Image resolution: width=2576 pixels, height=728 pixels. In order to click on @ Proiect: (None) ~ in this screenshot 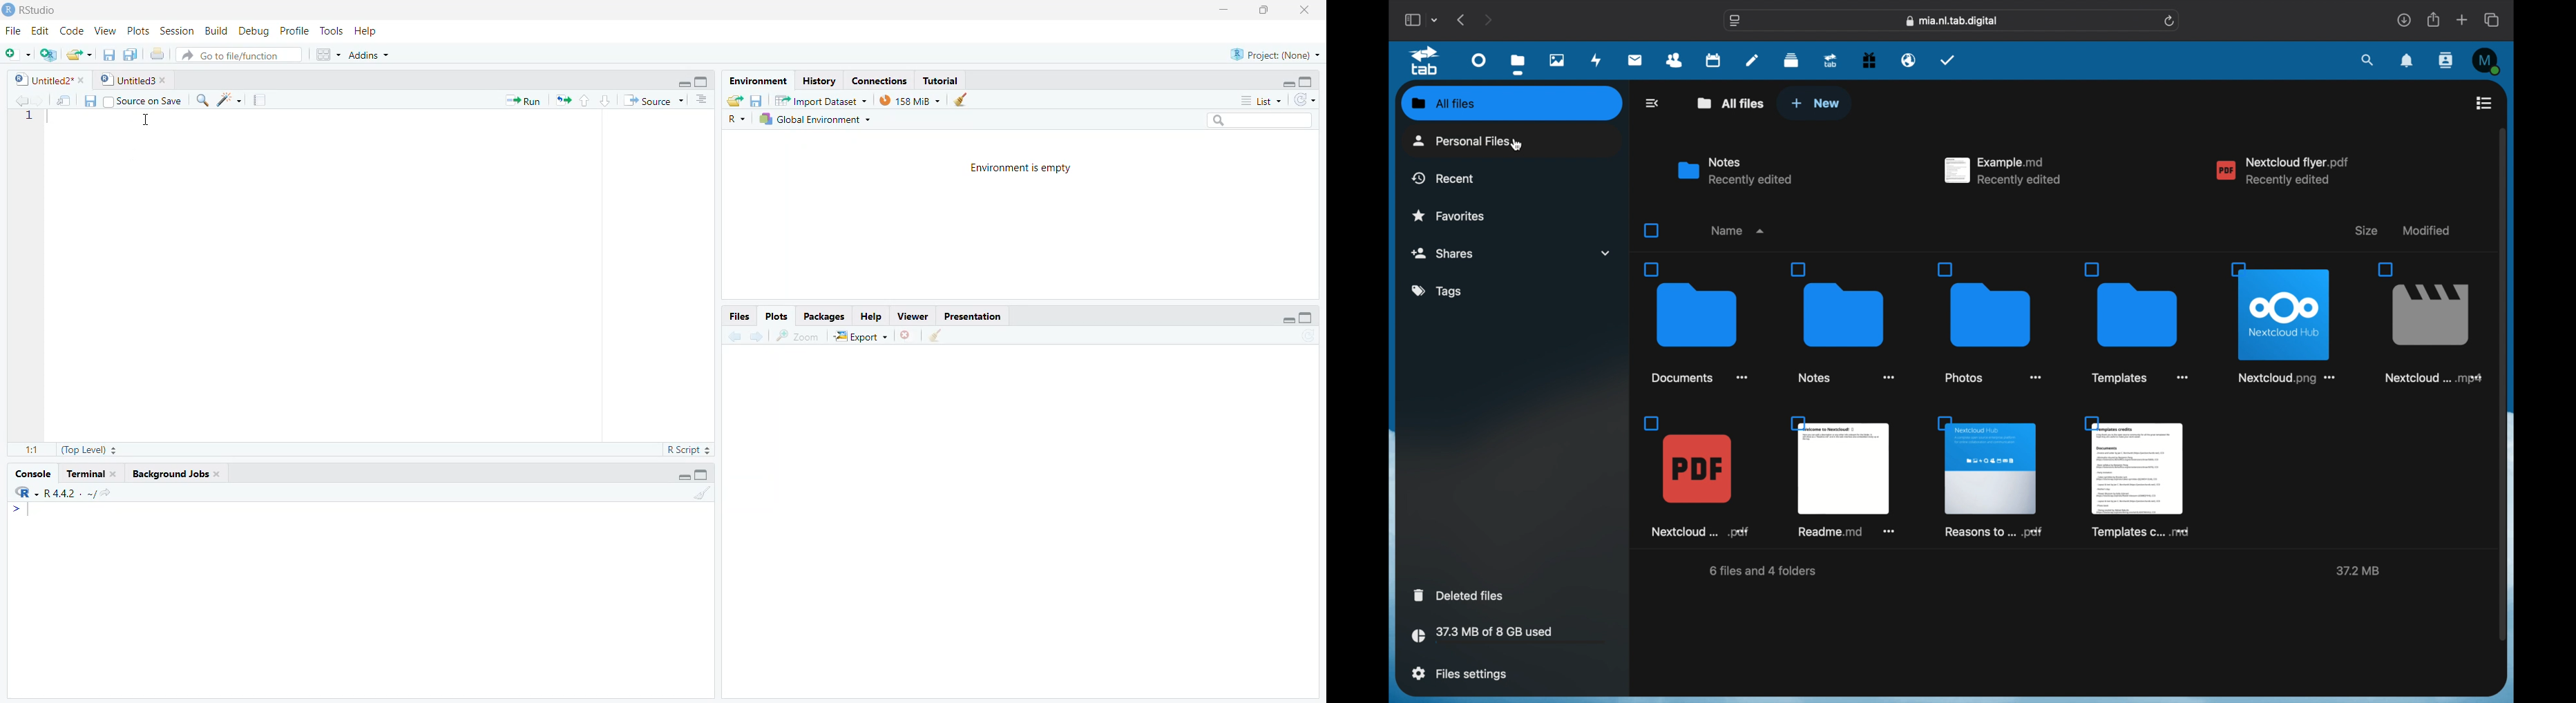, I will do `click(1272, 51)`.